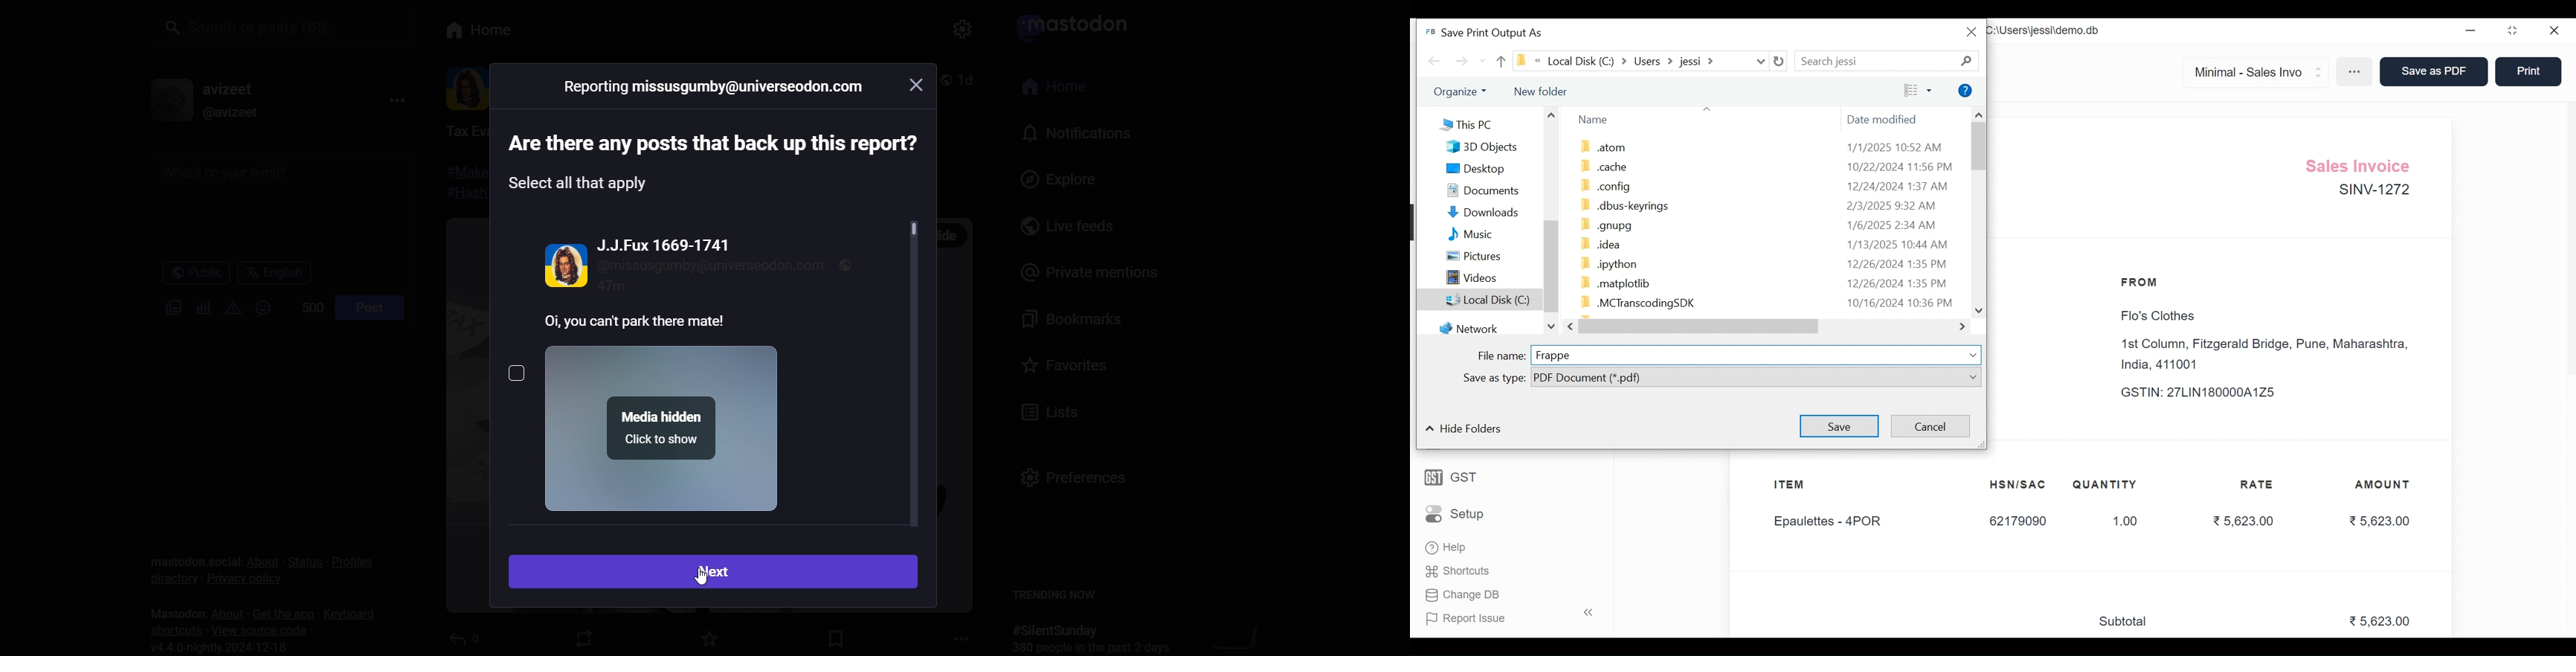  Describe the element at coordinates (2142, 282) in the screenshot. I see `FROM` at that location.